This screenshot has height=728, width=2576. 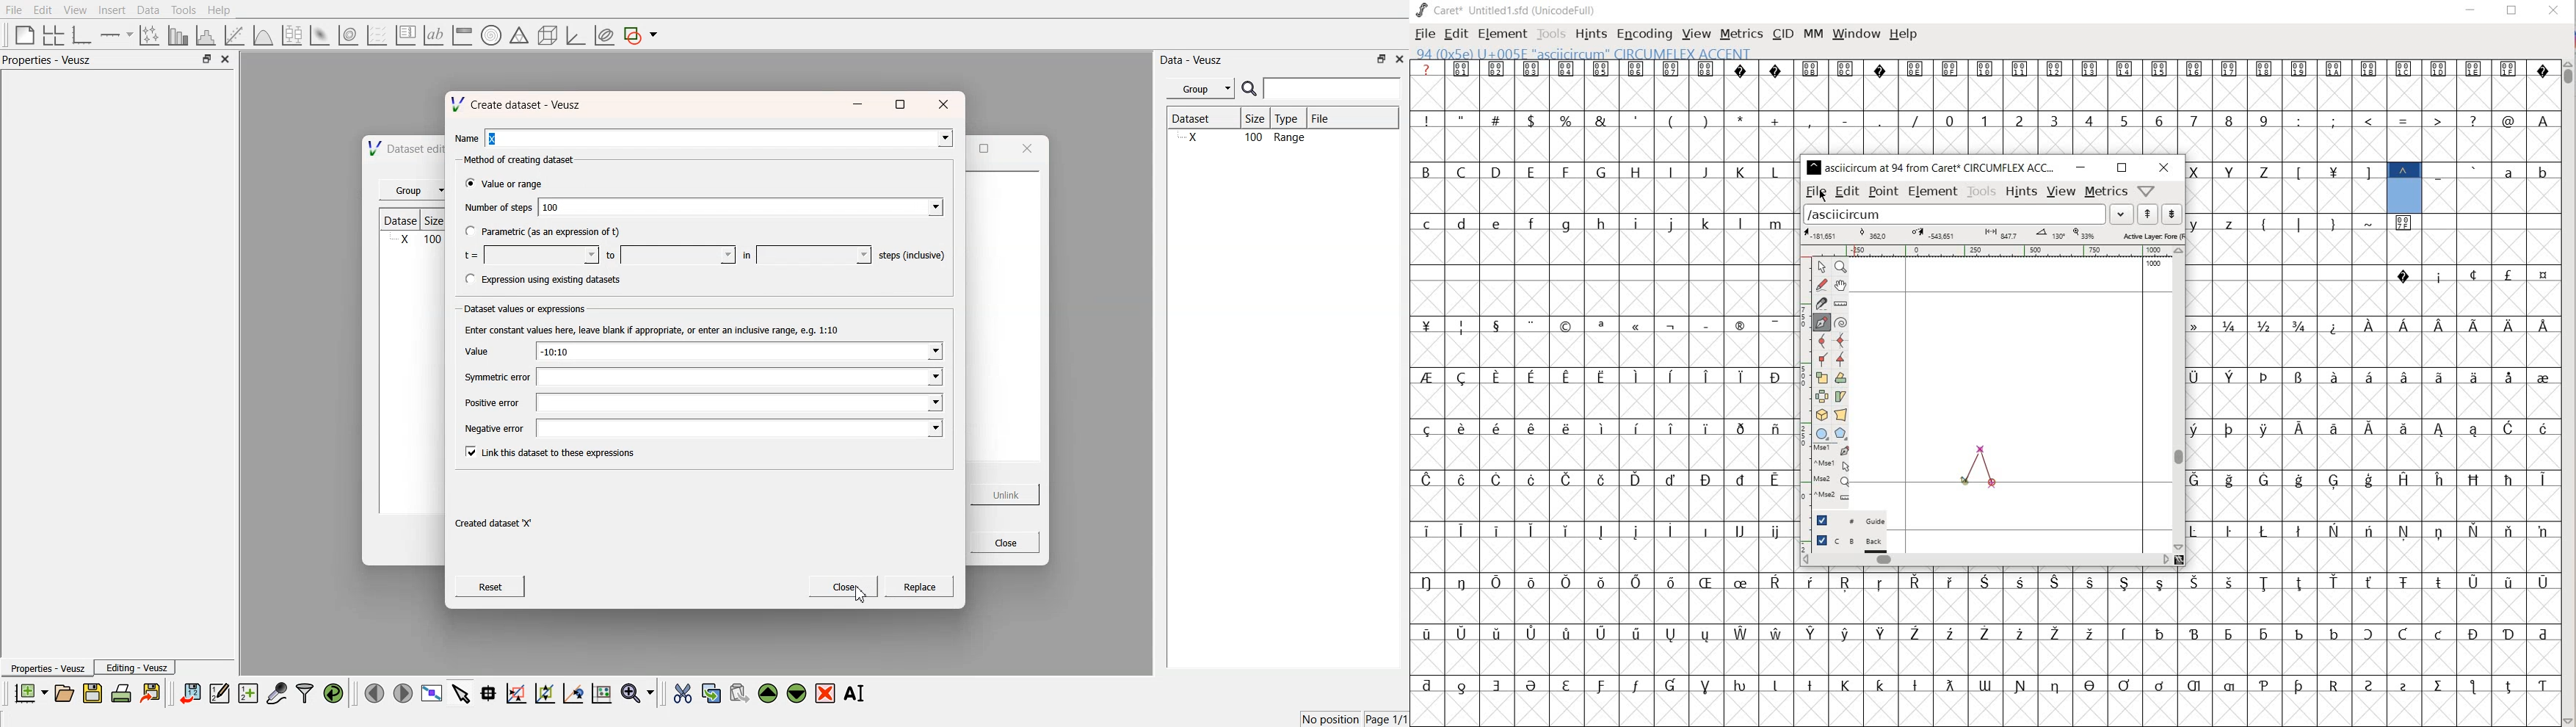 I want to click on new documents, so click(x=29, y=692).